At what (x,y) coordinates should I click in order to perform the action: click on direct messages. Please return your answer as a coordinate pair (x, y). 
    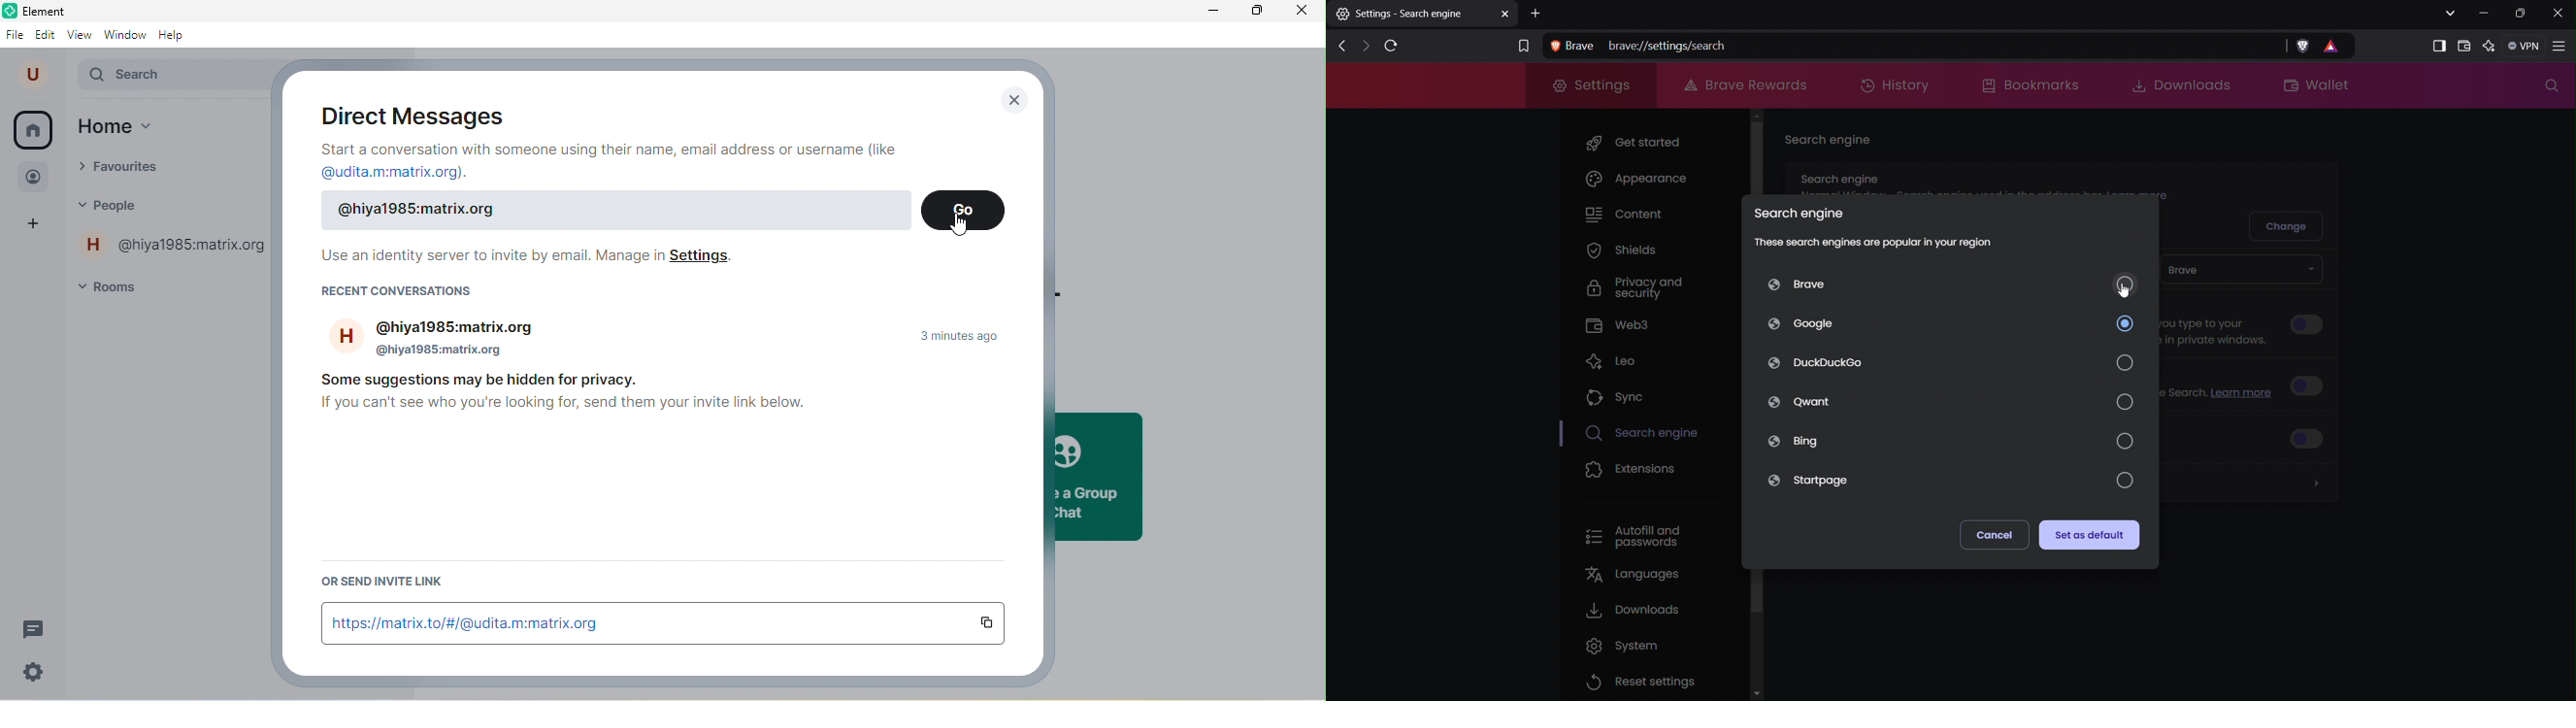
    Looking at the image, I should click on (413, 115).